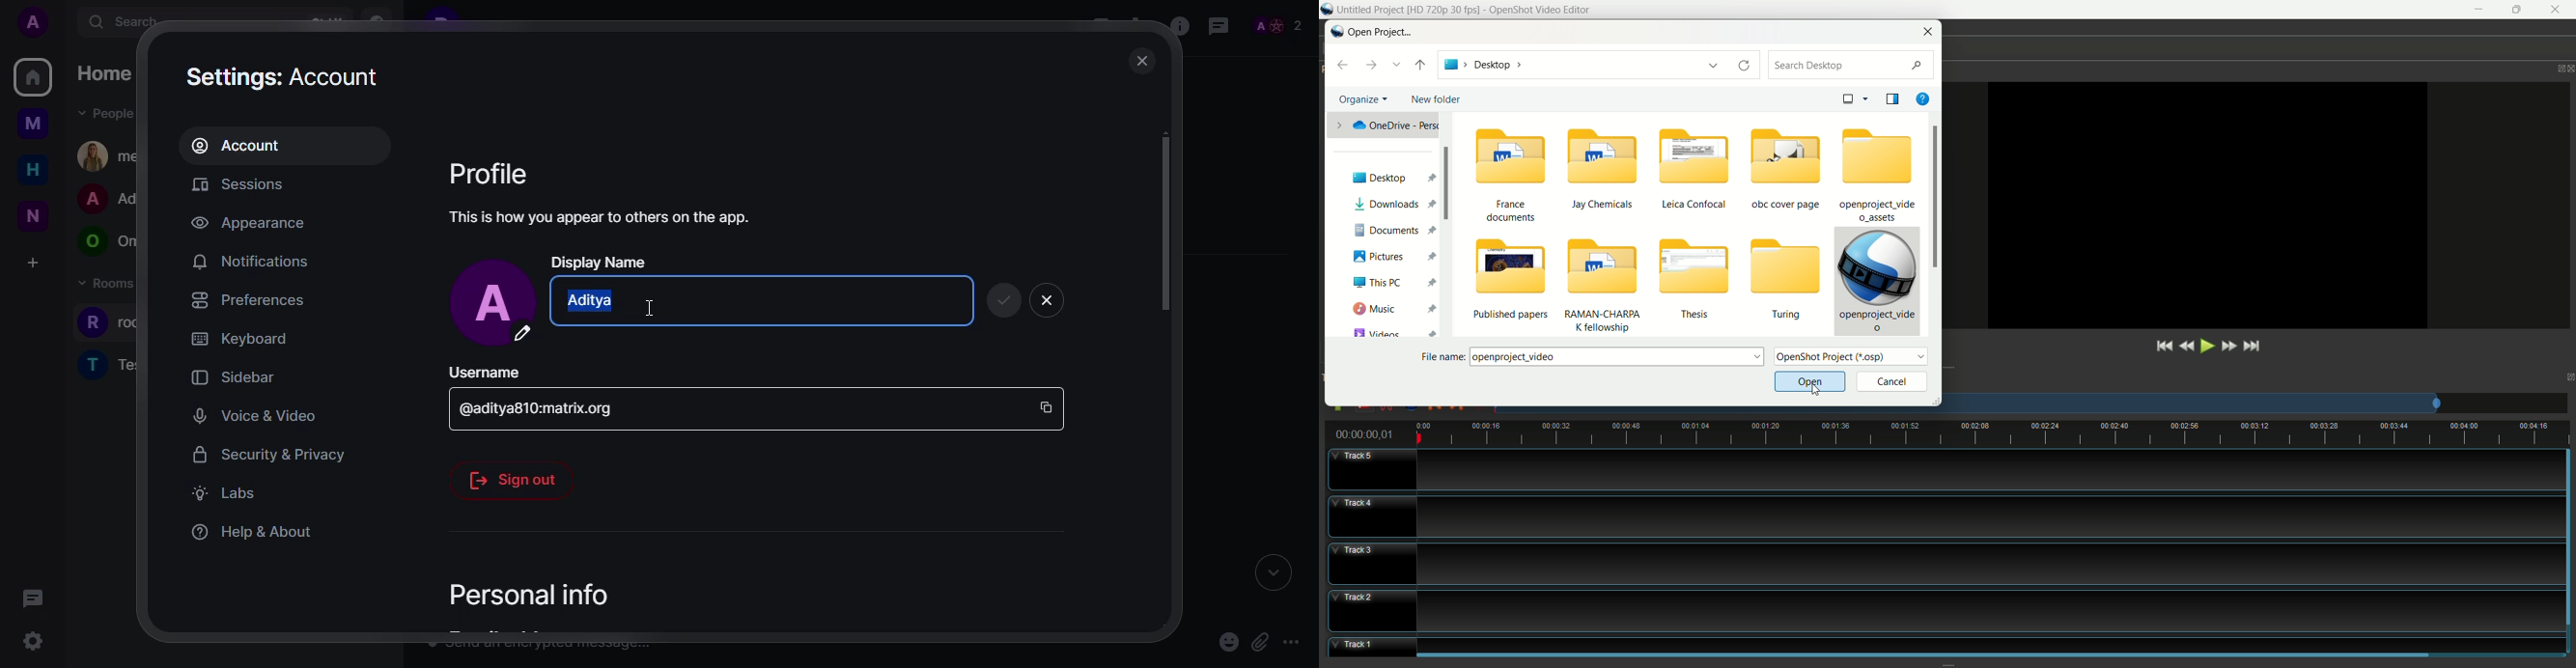 Image resolution: width=2576 pixels, height=672 pixels. I want to click on RAMAN-CHARPA
K fellowship, so click(1611, 289).